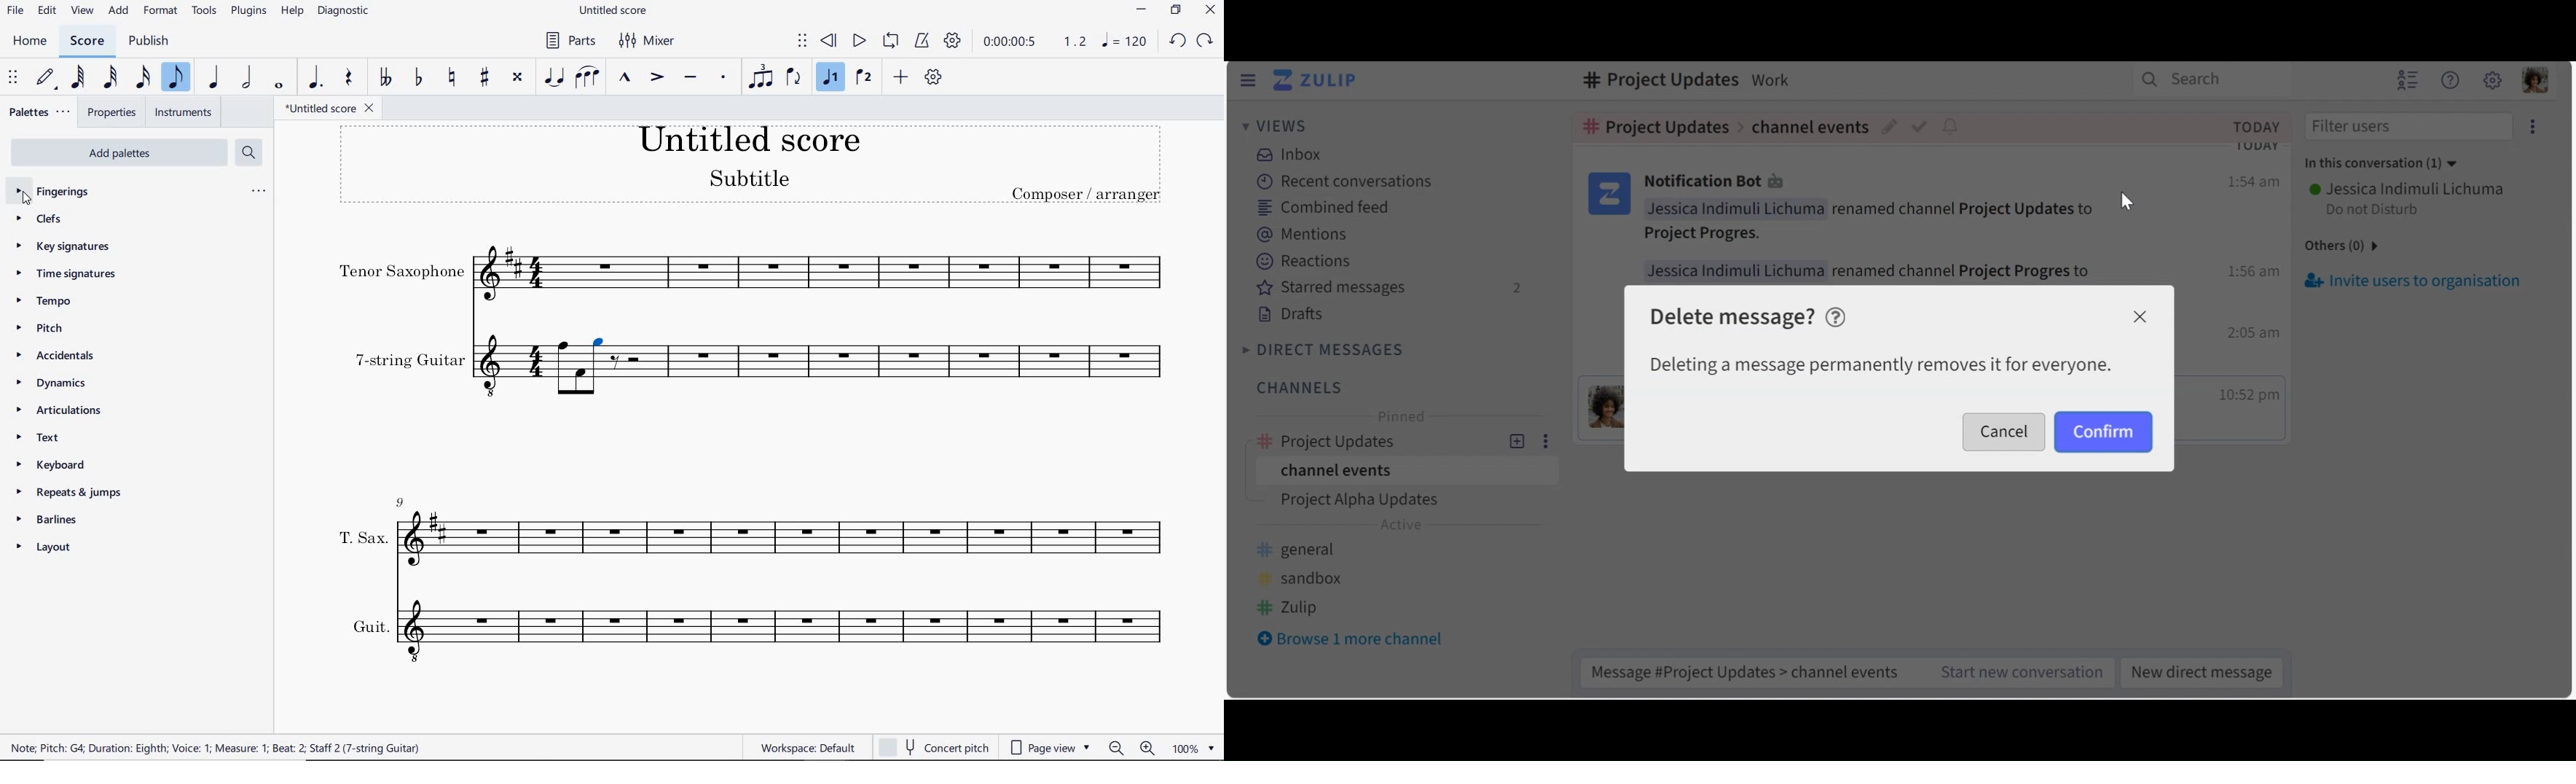 This screenshot has height=784, width=2576. I want to click on zulip, so click(1291, 605).